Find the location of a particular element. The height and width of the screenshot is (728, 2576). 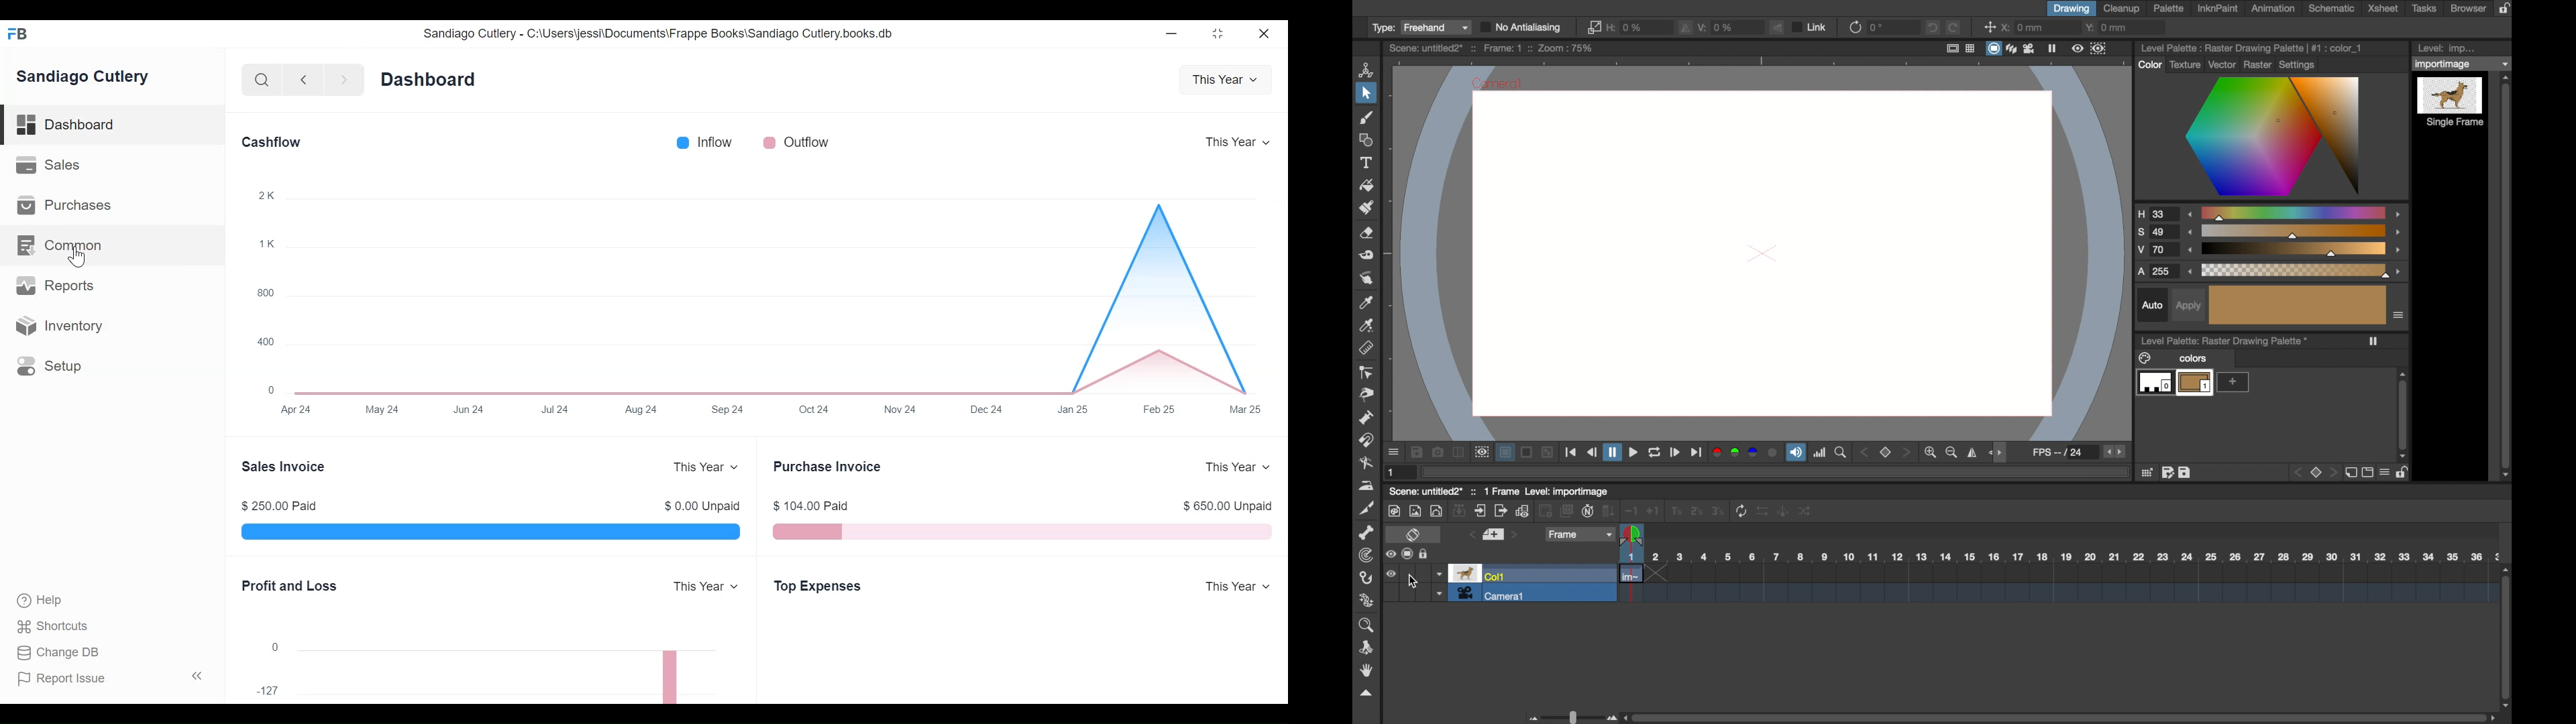

cashflow plot is located at coordinates (763, 302).